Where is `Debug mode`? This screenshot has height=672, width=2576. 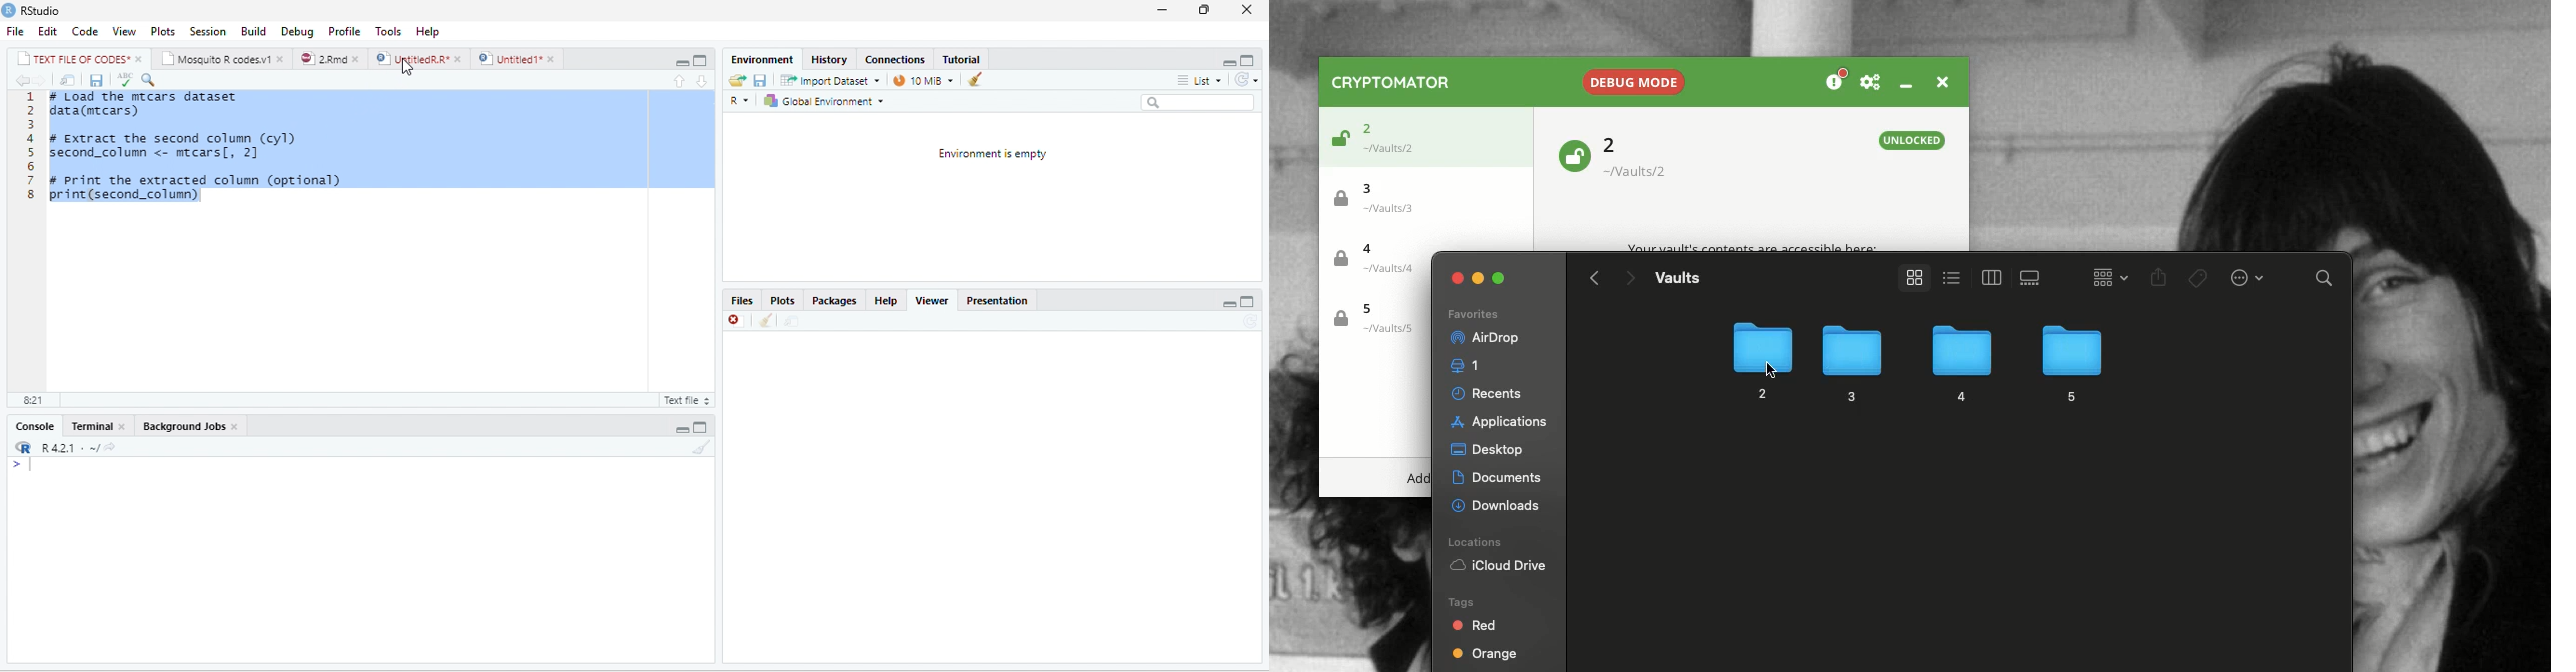
Debug mode is located at coordinates (1631, 78).